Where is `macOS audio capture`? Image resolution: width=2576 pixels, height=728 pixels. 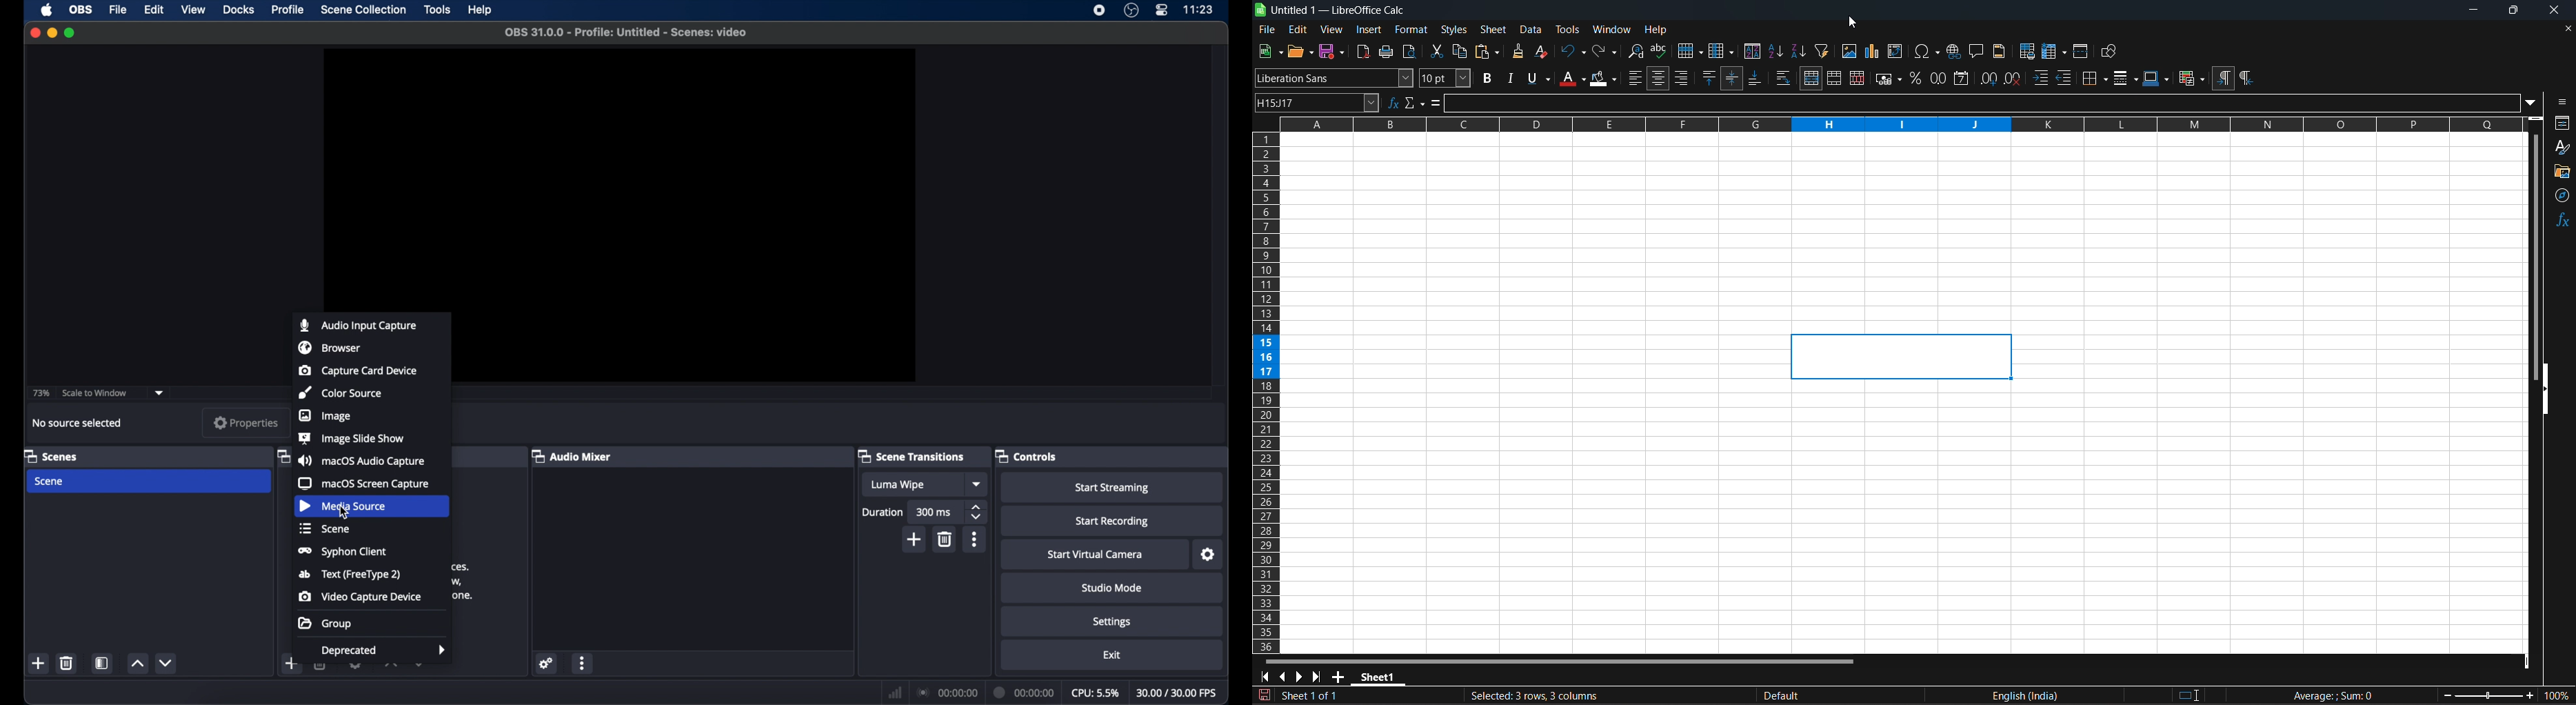 macOS audio capture is located at coordinates (360, 460).